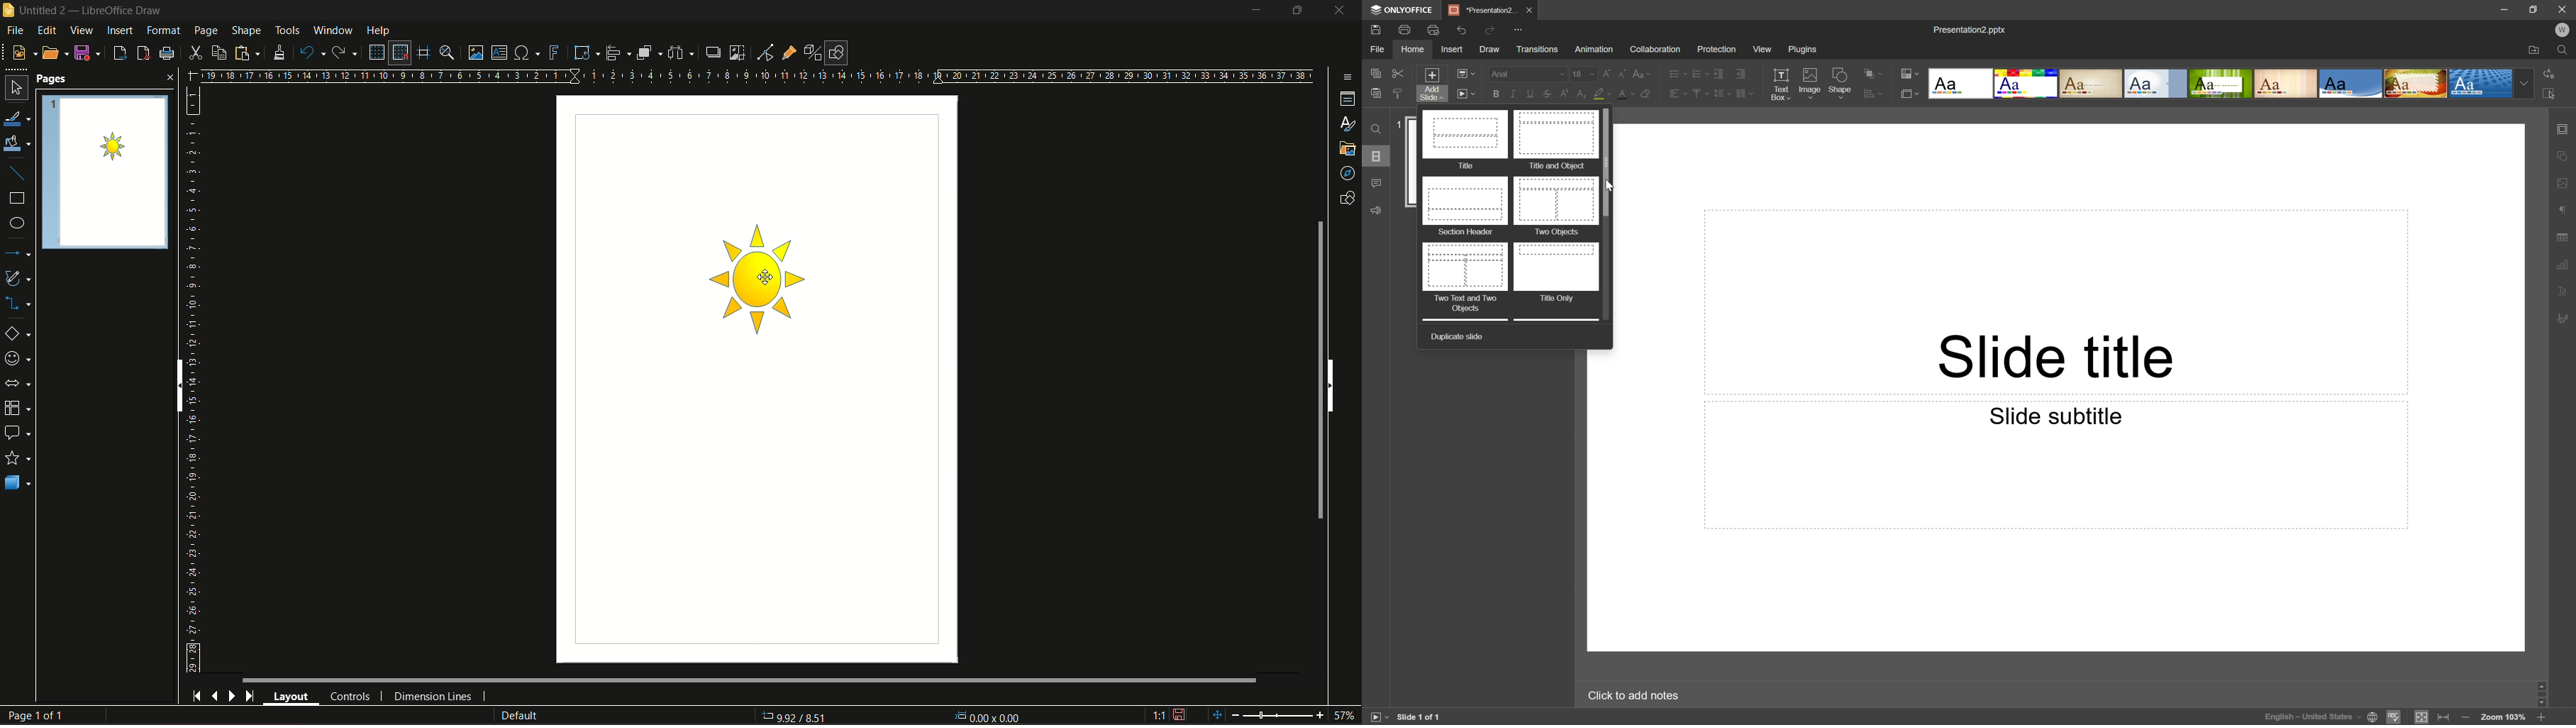 The height and width of the screenshot is (728, 2576). Describe the element at coordinates (1414, 50) in the screenshot. I see `Home` at that location.